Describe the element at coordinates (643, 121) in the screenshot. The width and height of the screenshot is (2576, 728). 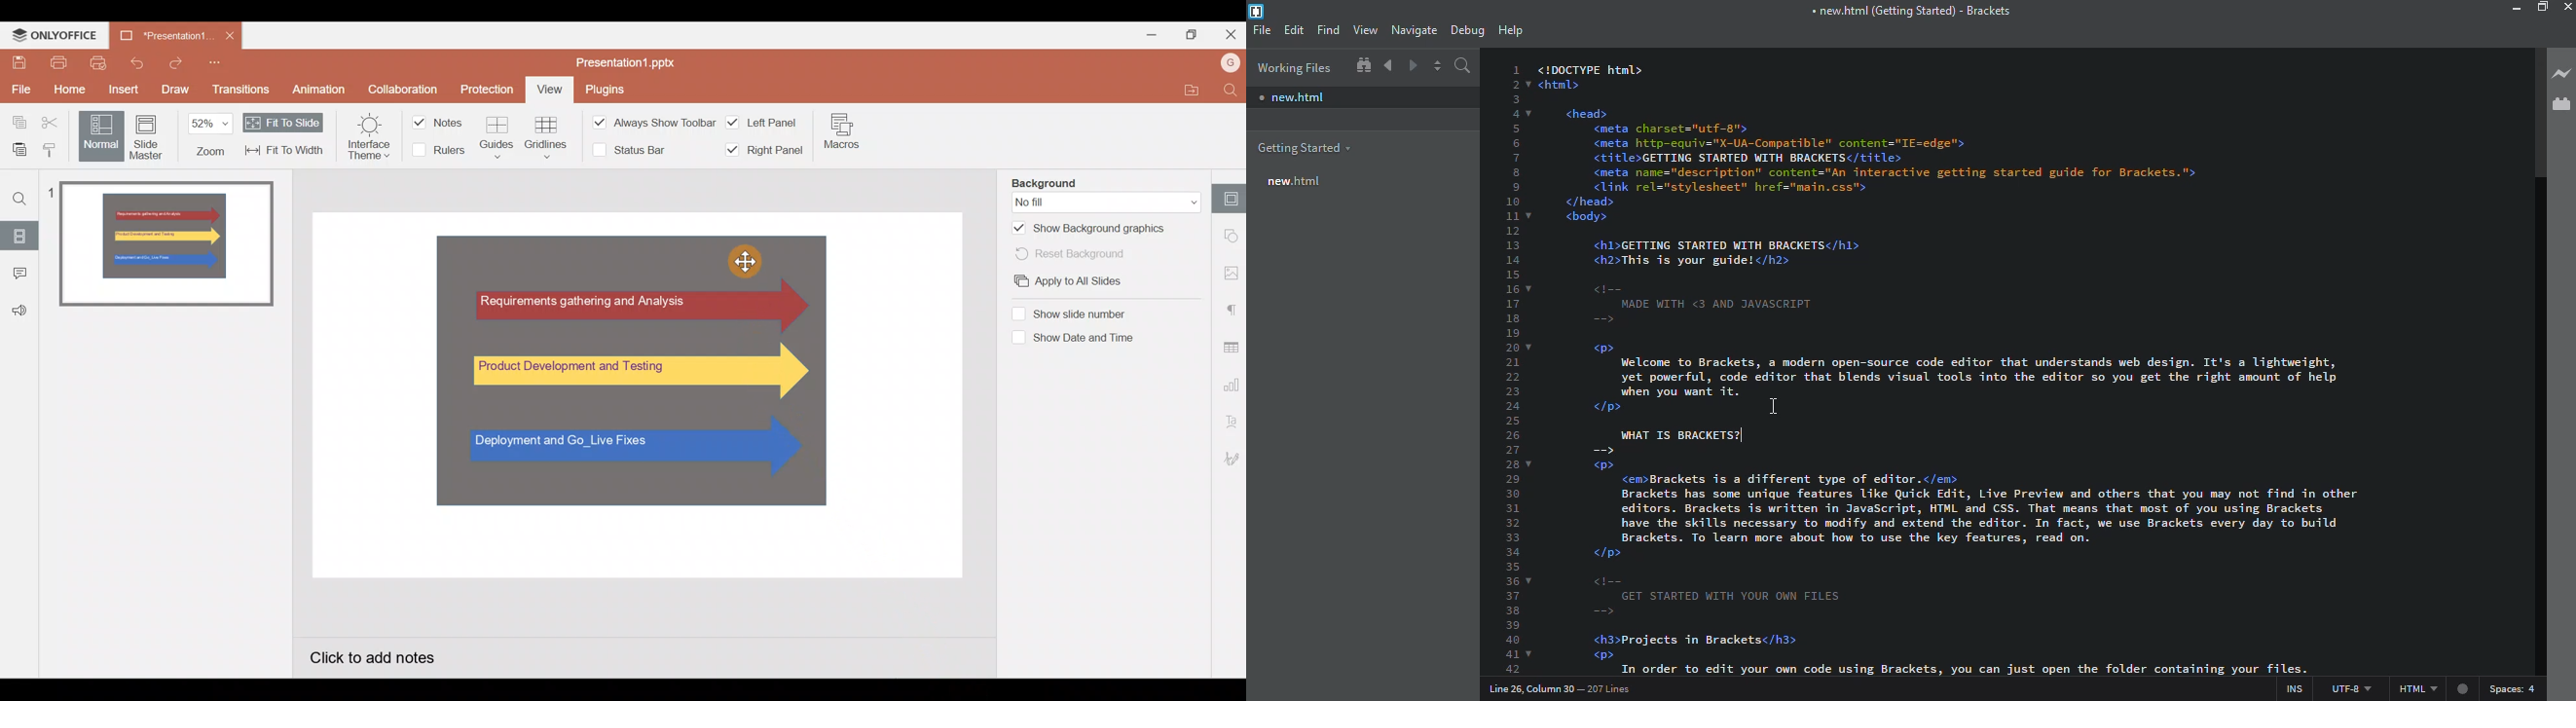
I see `Always show toolbar` at that location.